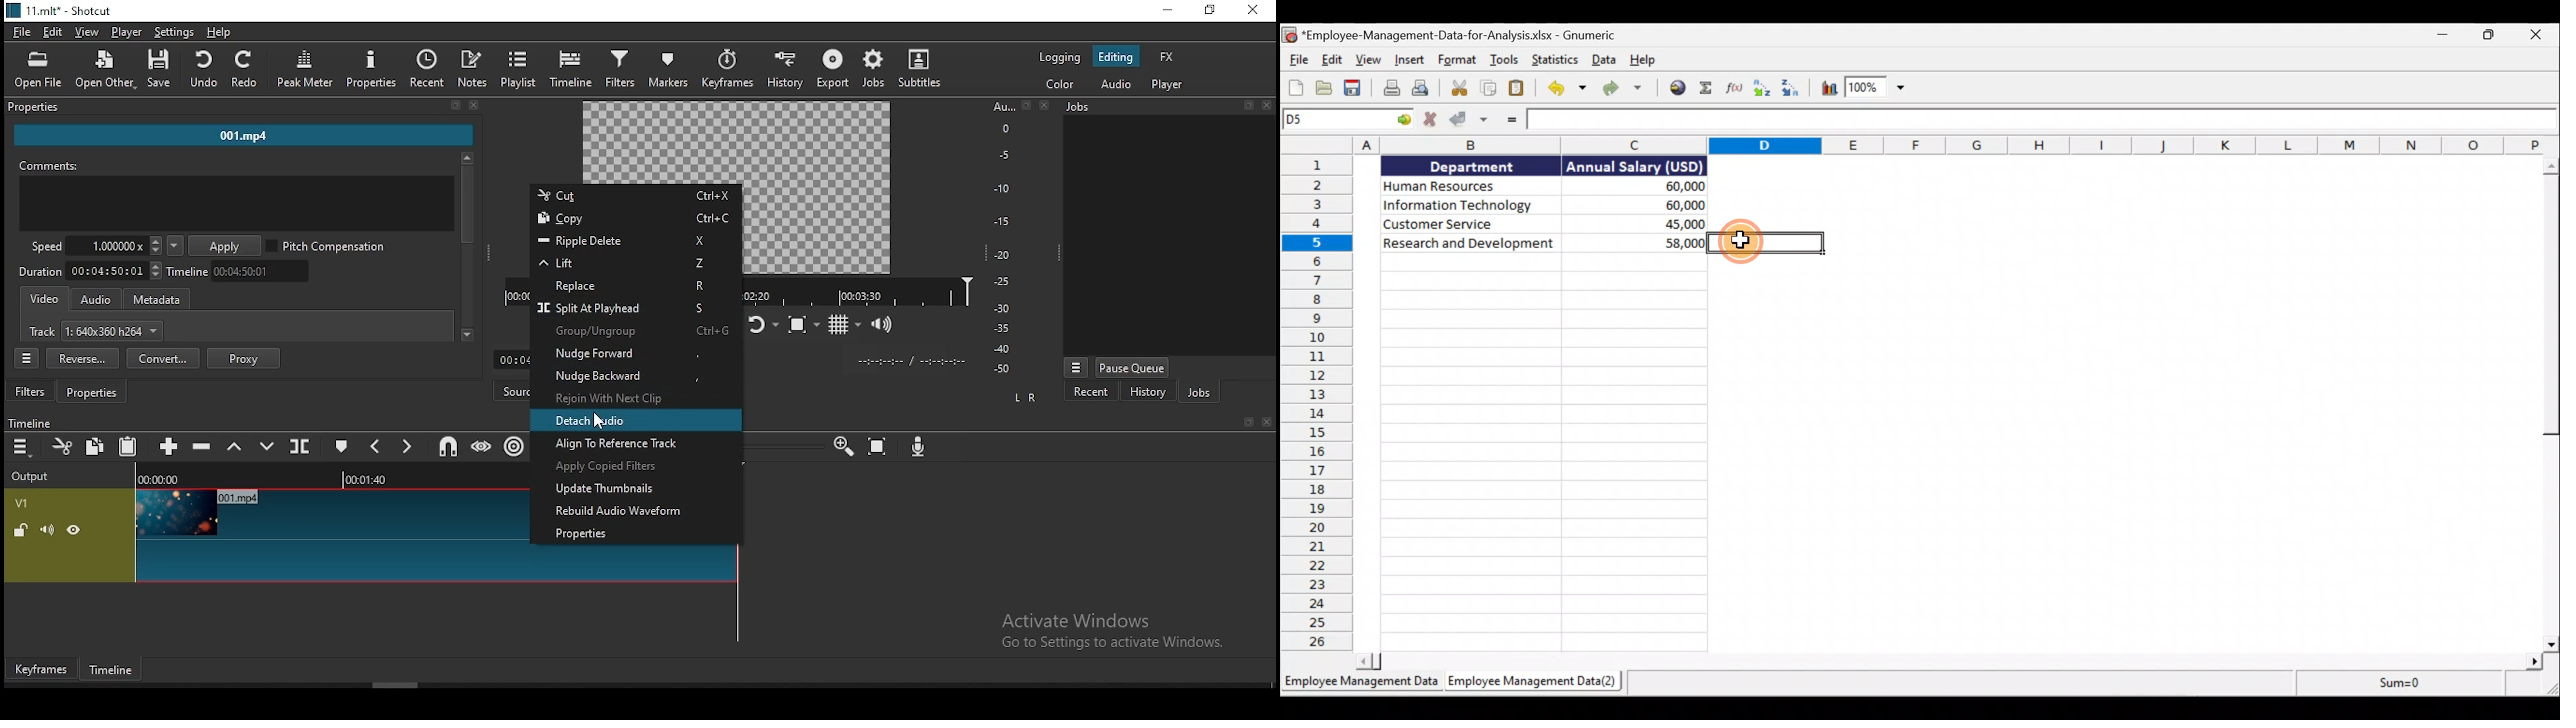 This screenshot has width=2576, height=728. What do you see at coordinates (572, 67) in the screenshot?
I see `timeline` at bounding box center [572, 67].